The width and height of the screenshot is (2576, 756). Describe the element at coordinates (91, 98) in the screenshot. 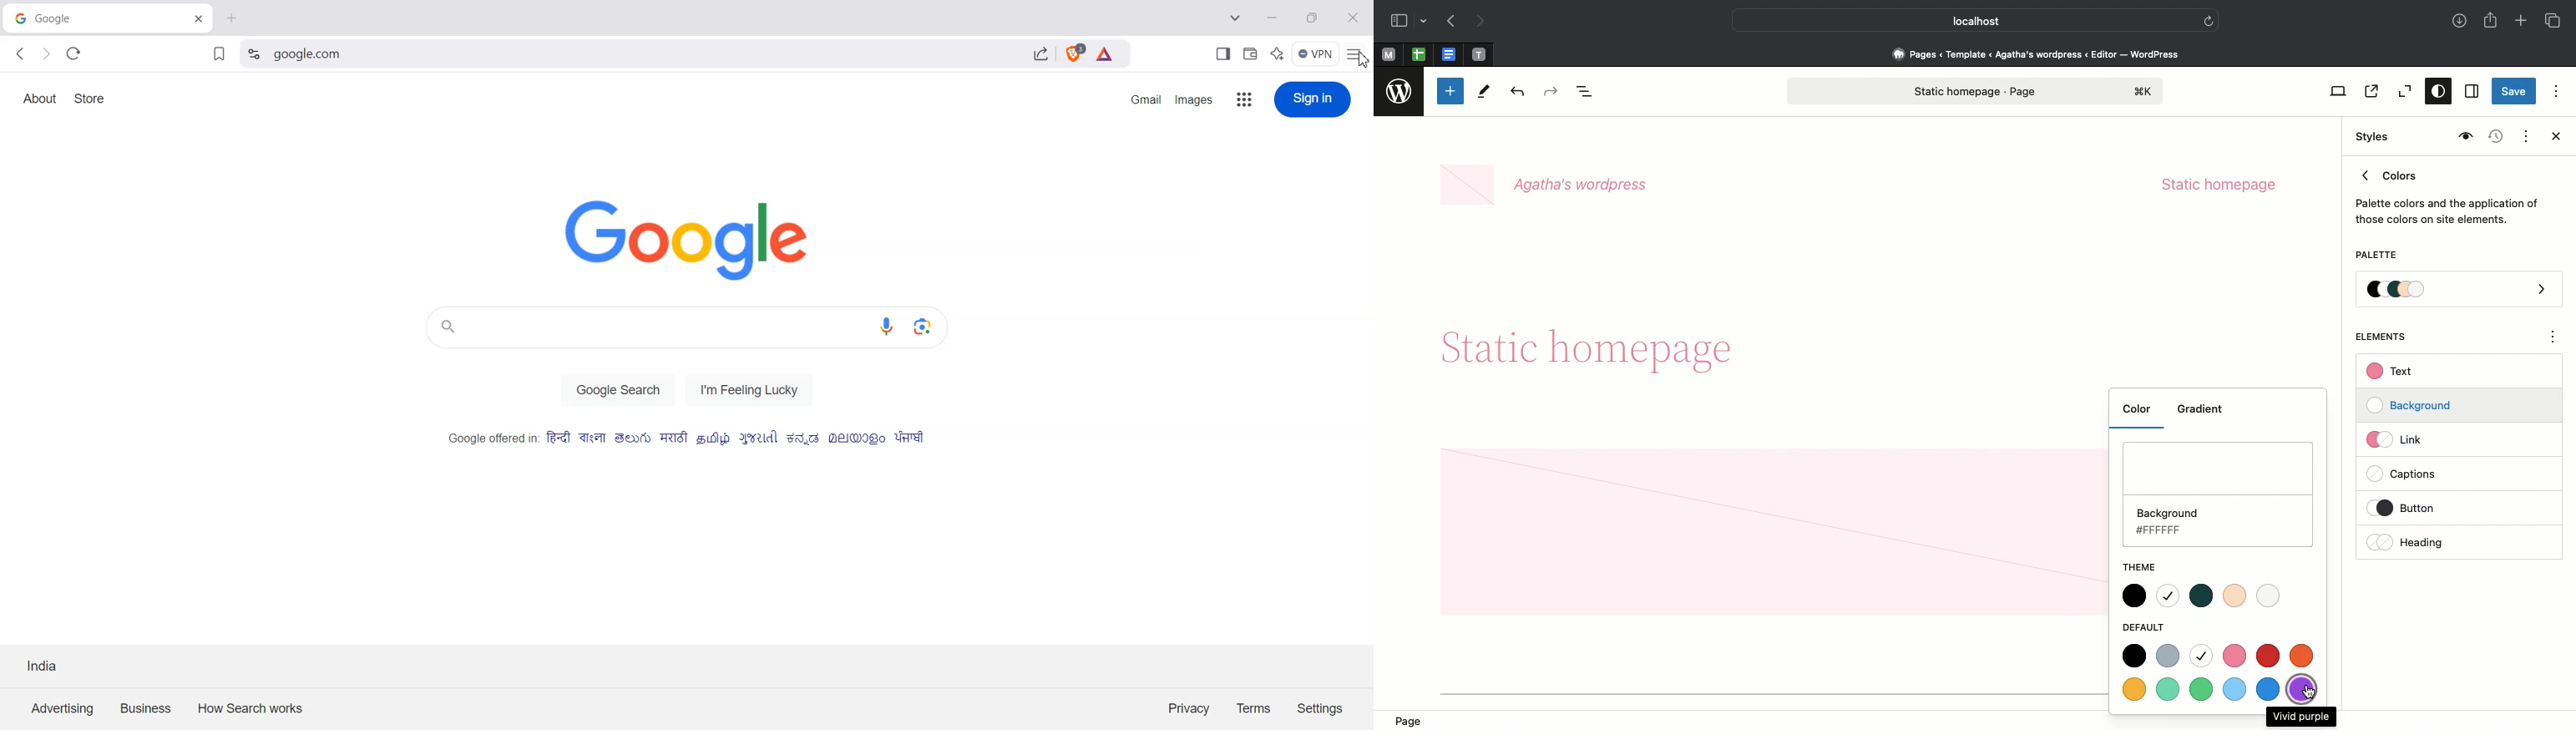

I see `Store` at that location.